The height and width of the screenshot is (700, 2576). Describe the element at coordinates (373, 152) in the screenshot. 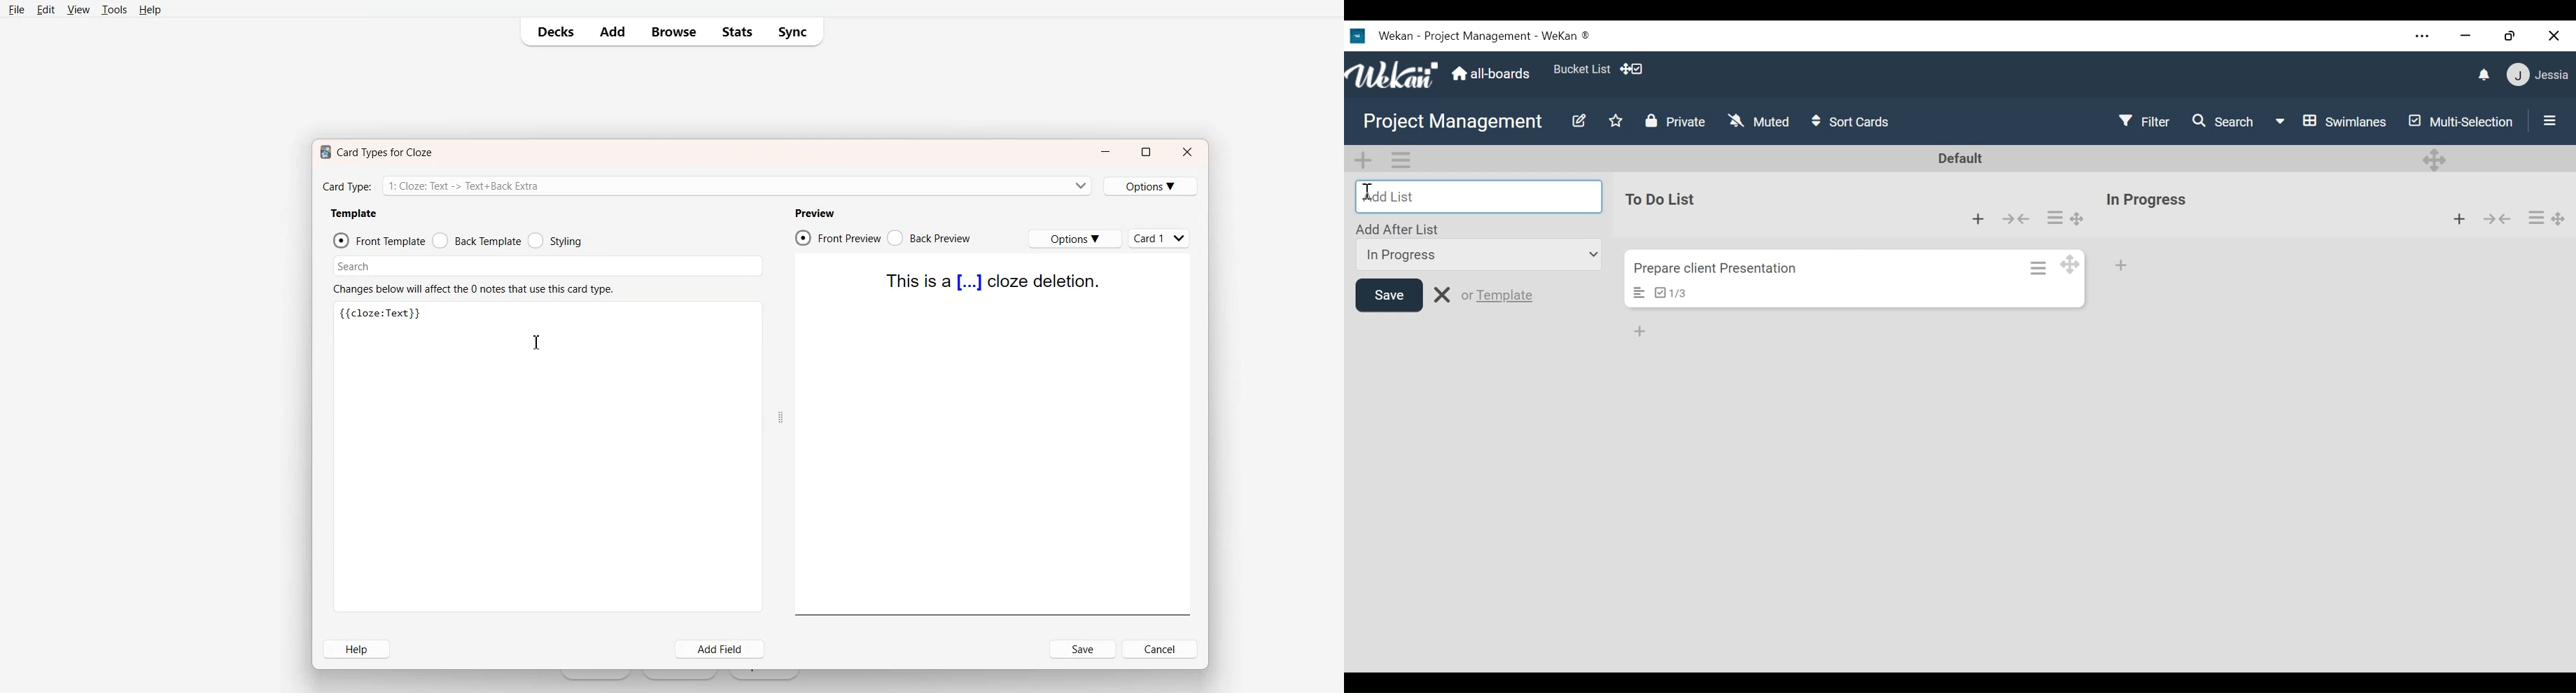

I see `Text 1` at that location.